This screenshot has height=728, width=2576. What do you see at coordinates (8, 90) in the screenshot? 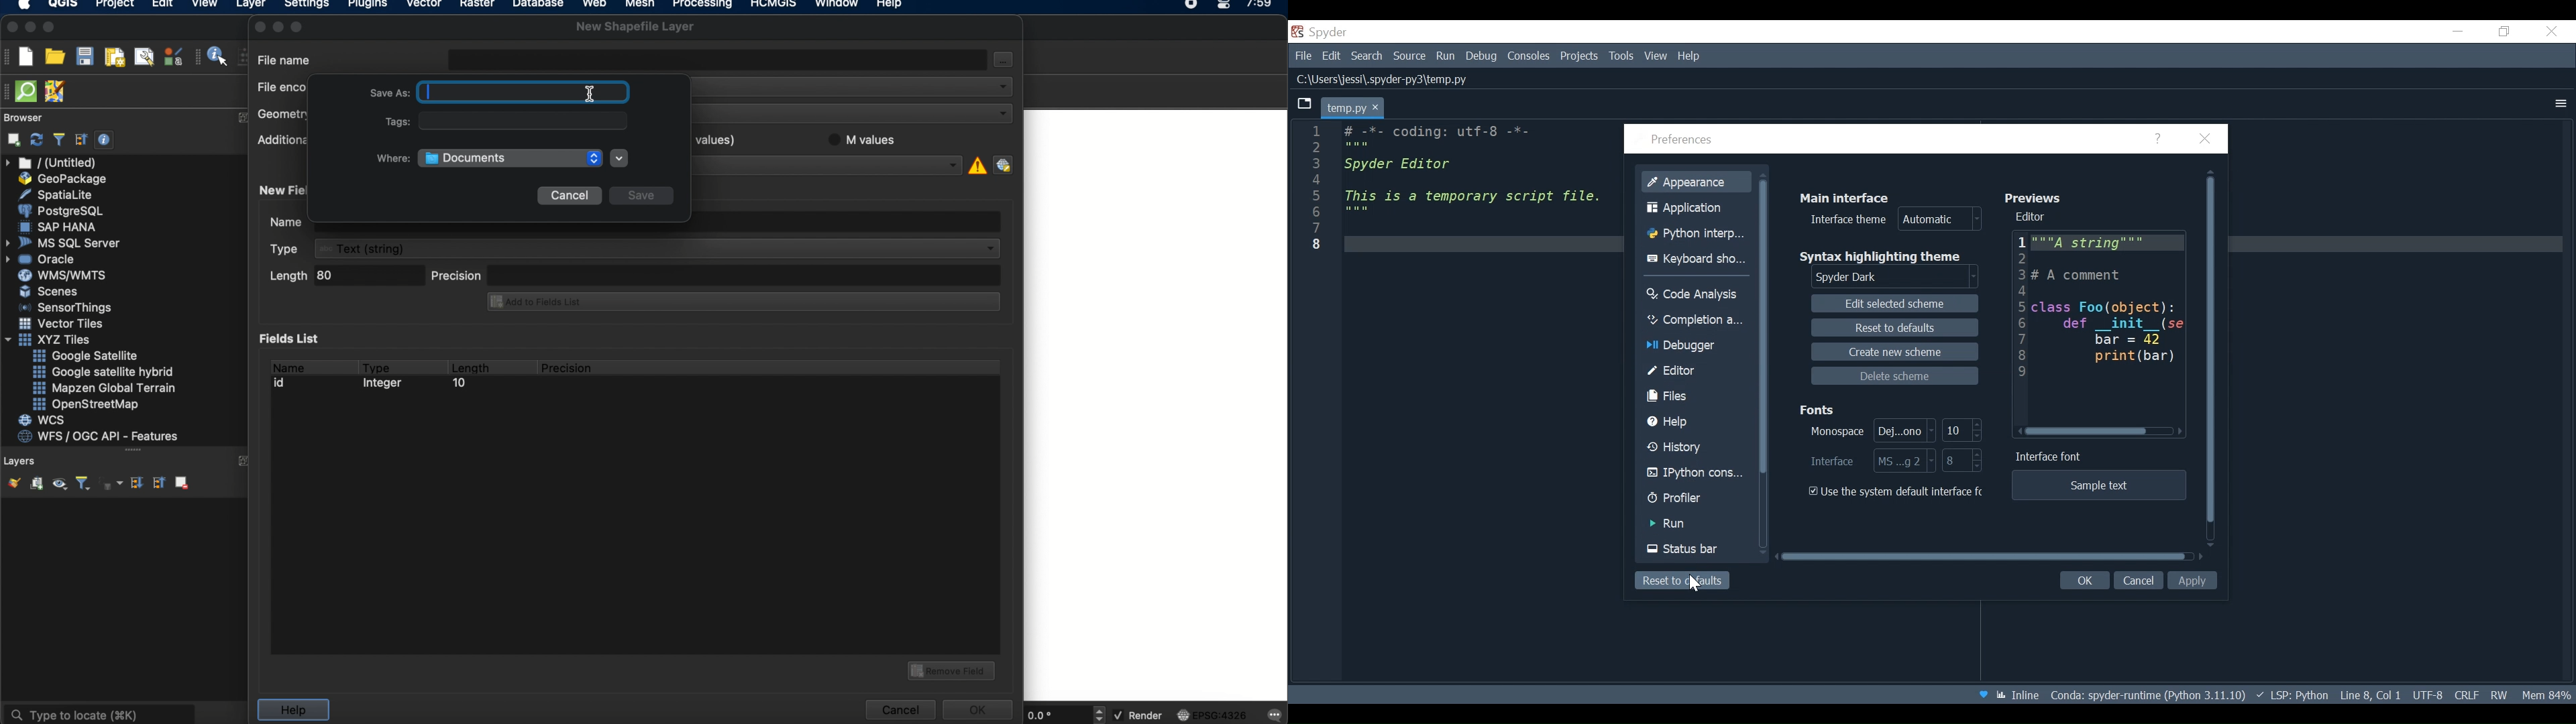
I see `hidden toolbar` at bounding box center [8, 90].